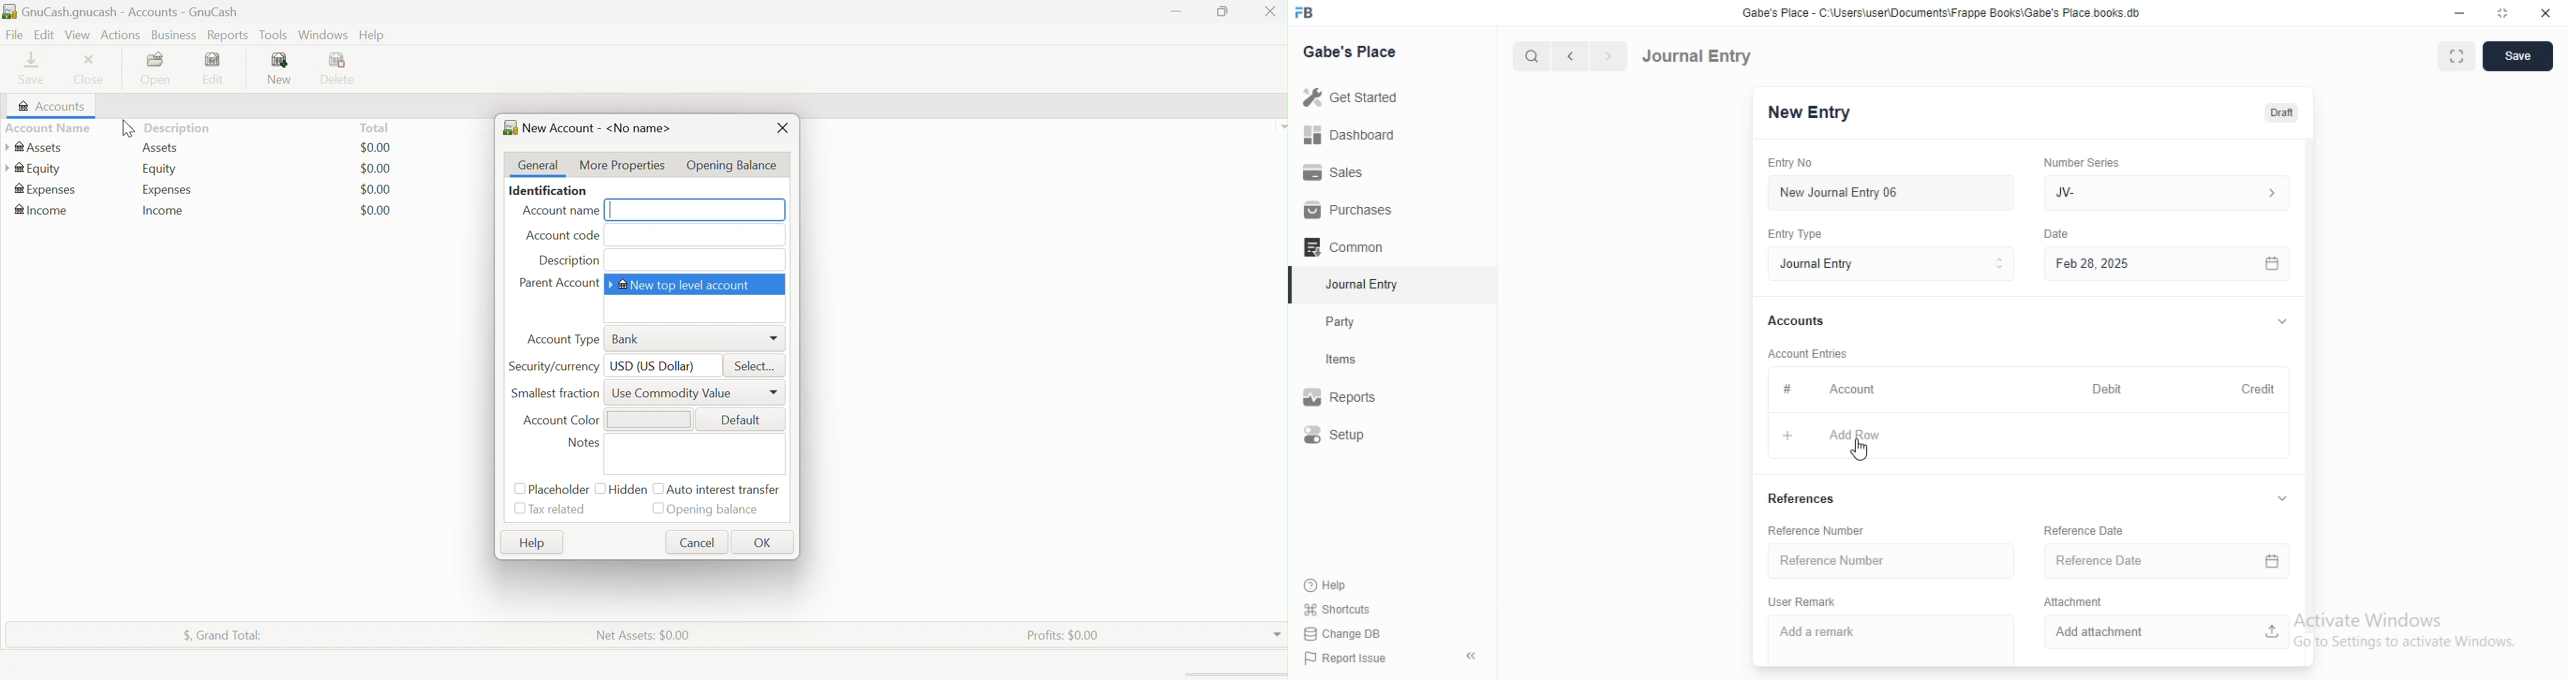  I want to click on References, so click(1798, 499).